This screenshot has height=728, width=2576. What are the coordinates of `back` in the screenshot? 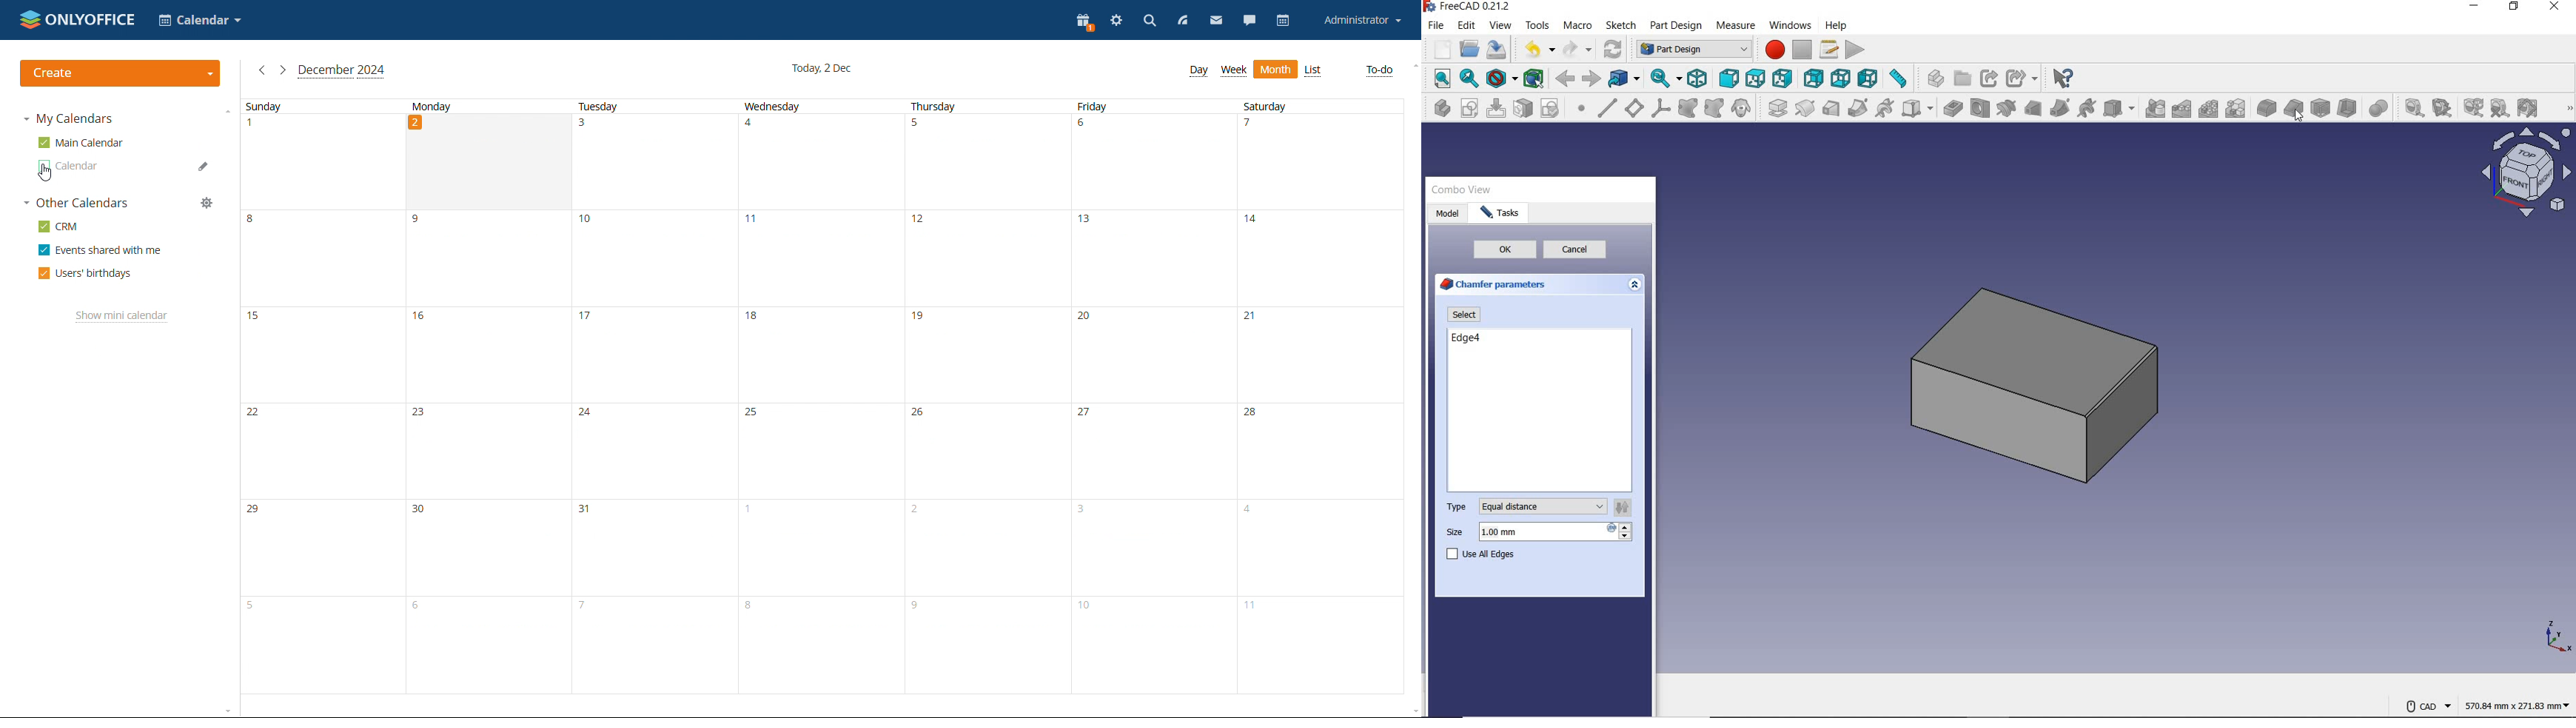 It's located at (1564, 80).